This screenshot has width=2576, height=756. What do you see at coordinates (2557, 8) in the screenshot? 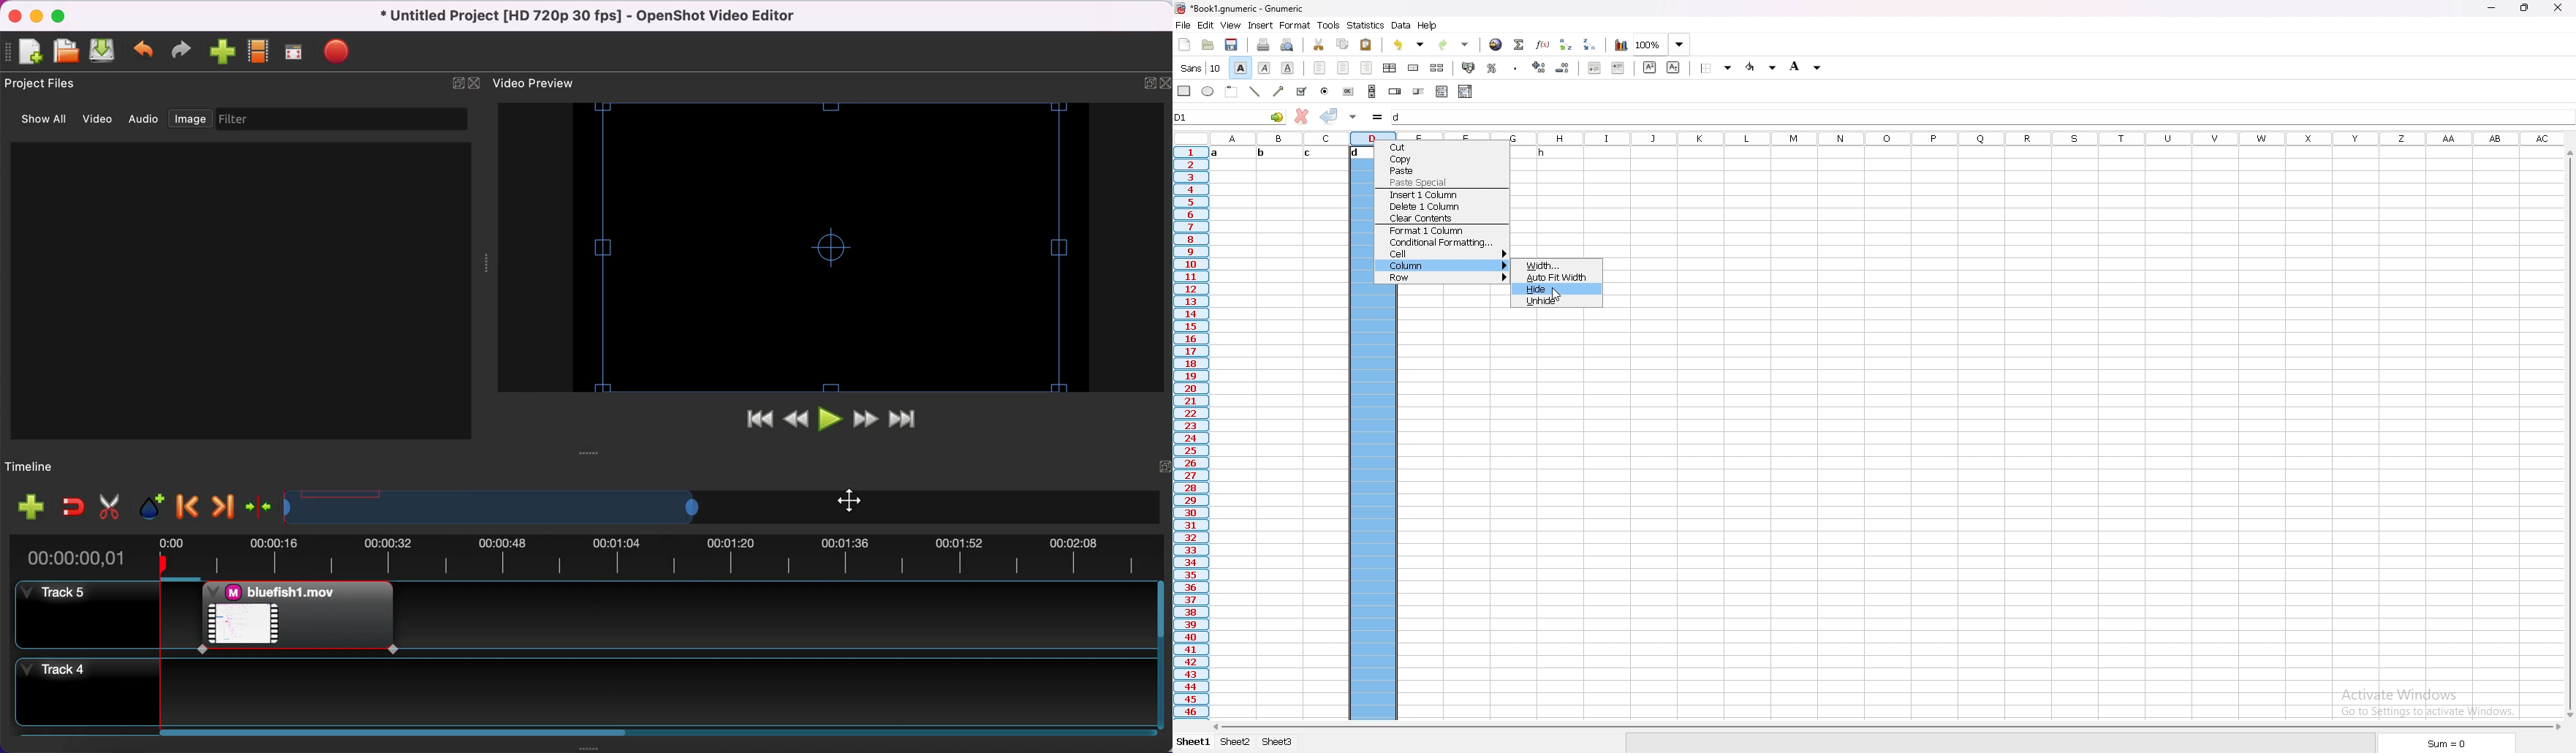
I see `close` at bounding box center [2557, 8].